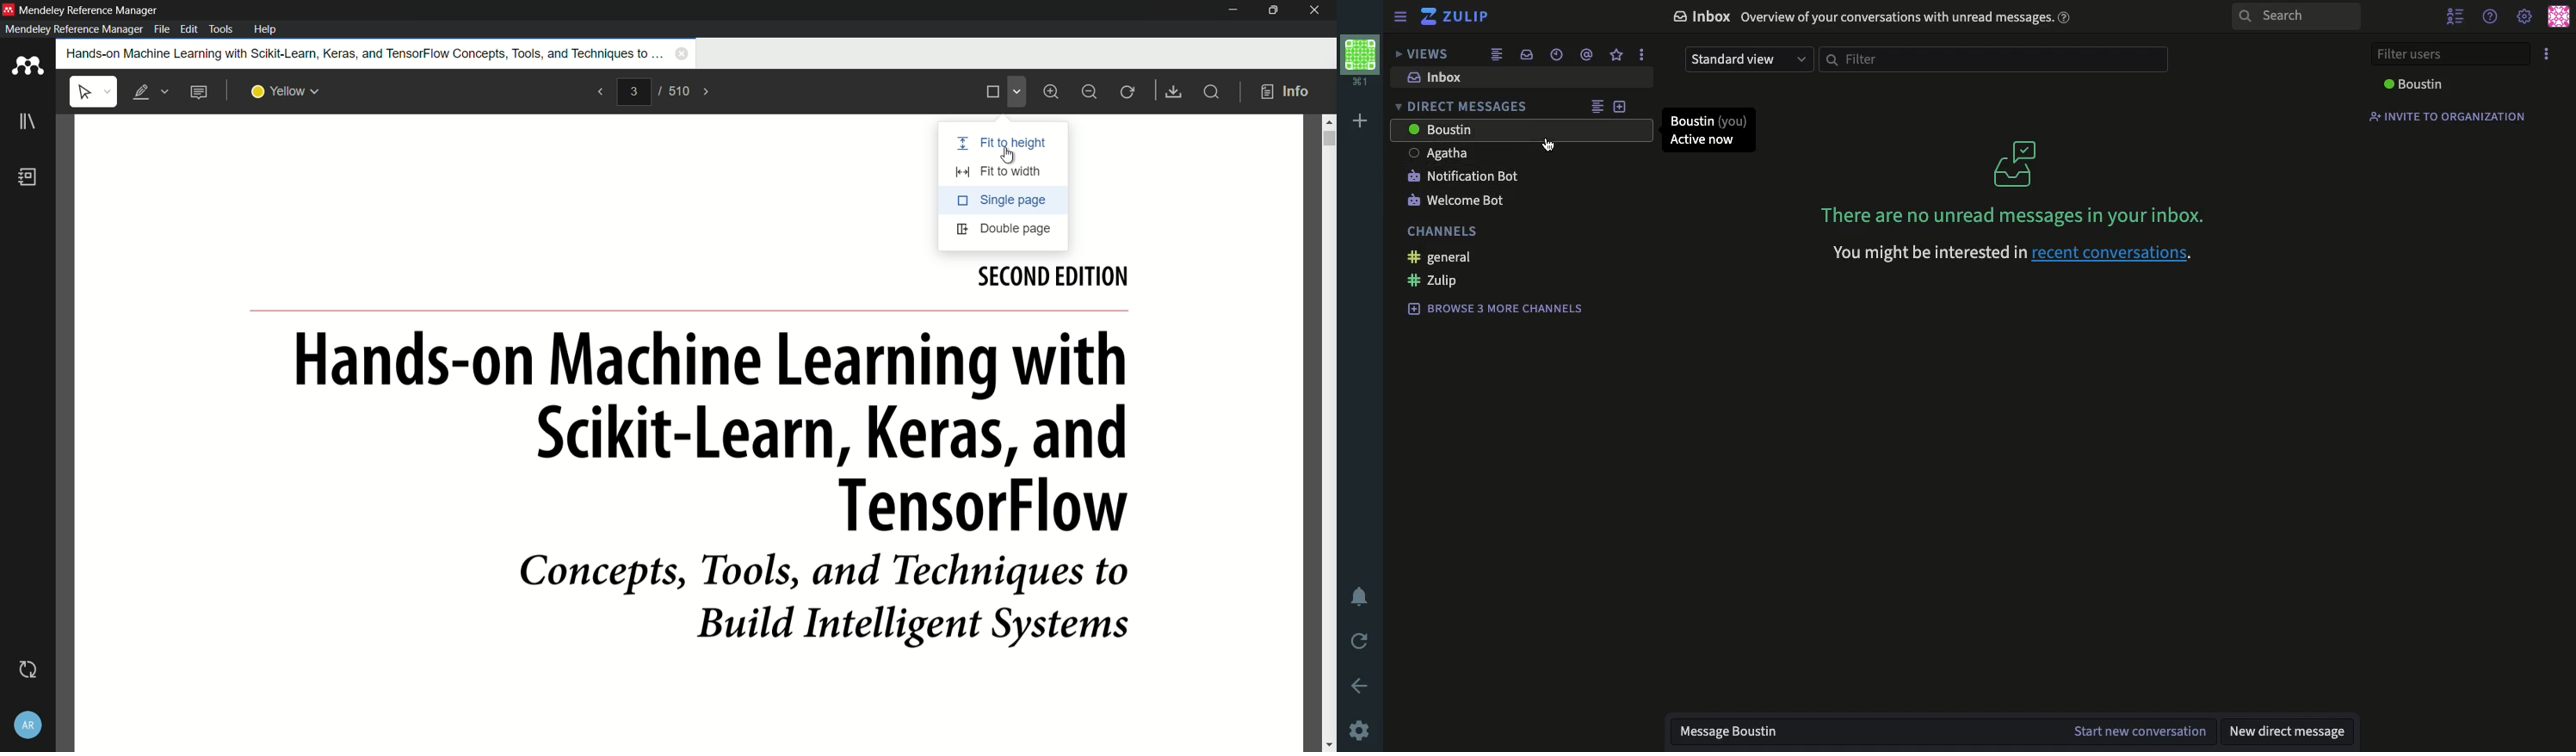 Image resolution: width=2576 pixels, height=756 pixels. I want to click on combined view, so click(1597, 104).